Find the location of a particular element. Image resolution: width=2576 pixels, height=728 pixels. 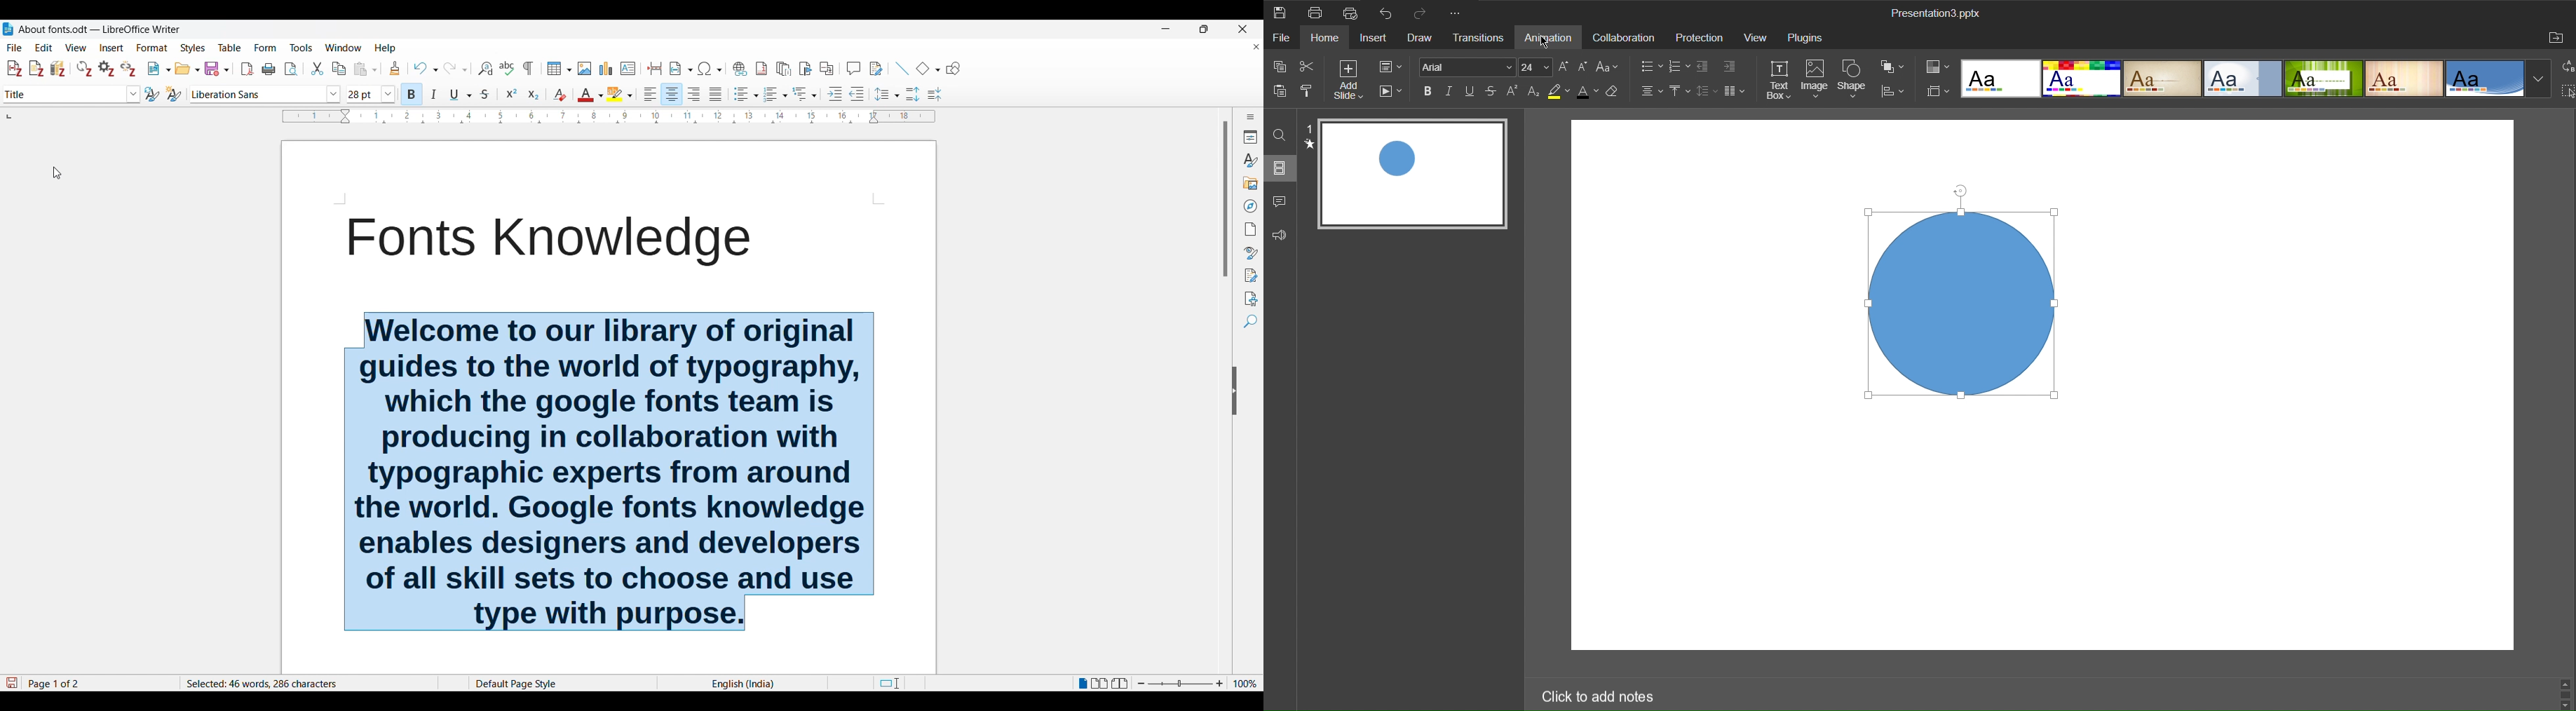

Decrease indent is located at coordinates (856, 93).